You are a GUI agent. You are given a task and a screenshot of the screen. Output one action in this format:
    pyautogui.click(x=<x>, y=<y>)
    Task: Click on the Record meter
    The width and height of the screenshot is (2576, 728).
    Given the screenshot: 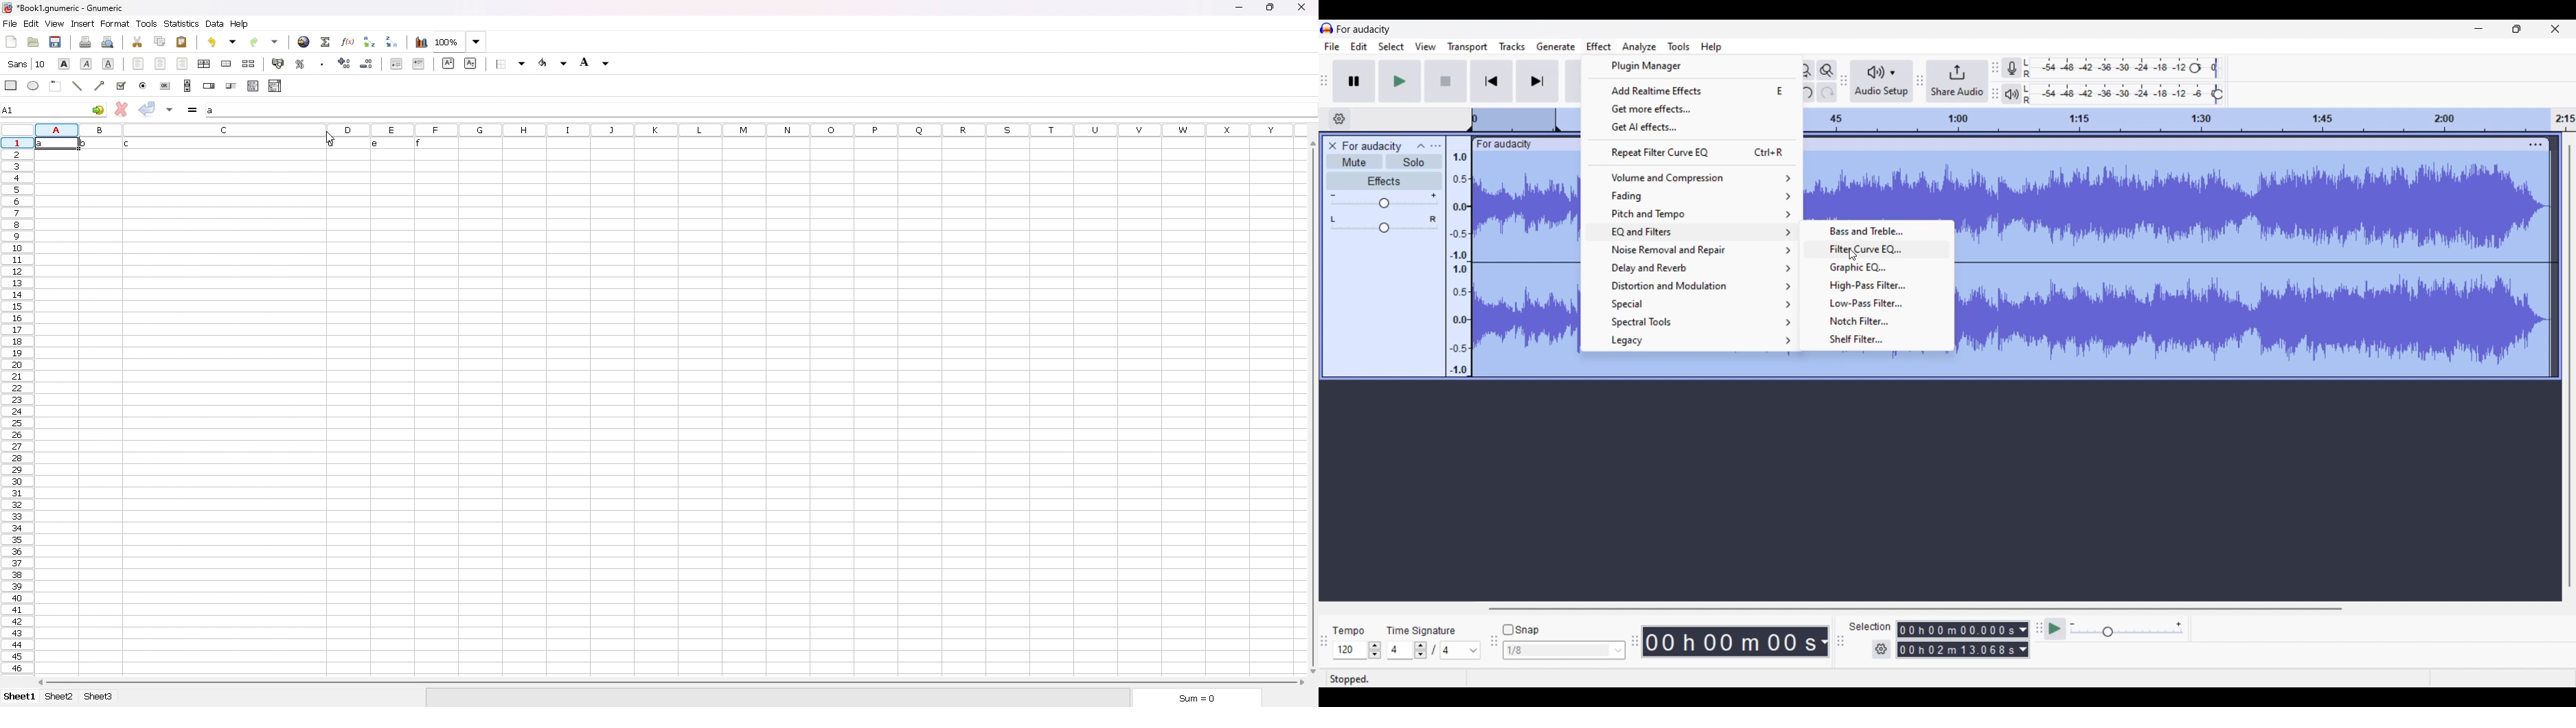 What is the action you would take?
    pyautogui.click(x=2012, y=67)
    